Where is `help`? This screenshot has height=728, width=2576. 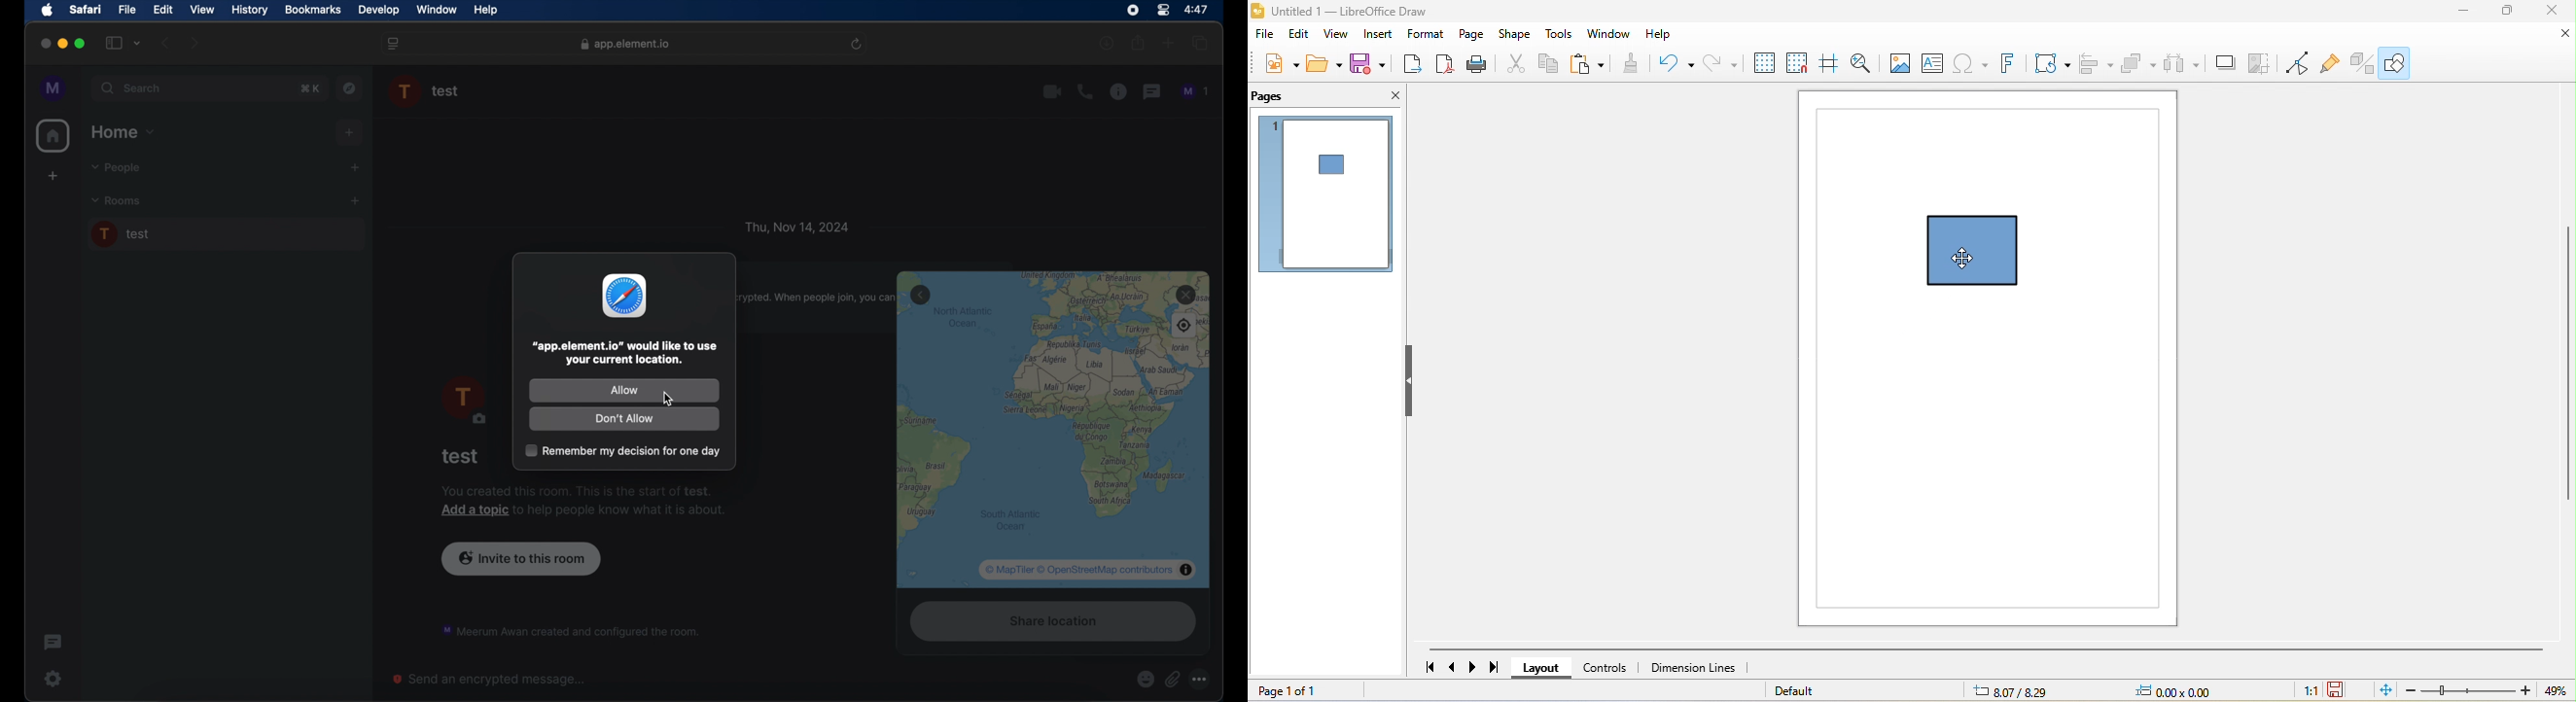 help is located at coordinates (1662, 34).